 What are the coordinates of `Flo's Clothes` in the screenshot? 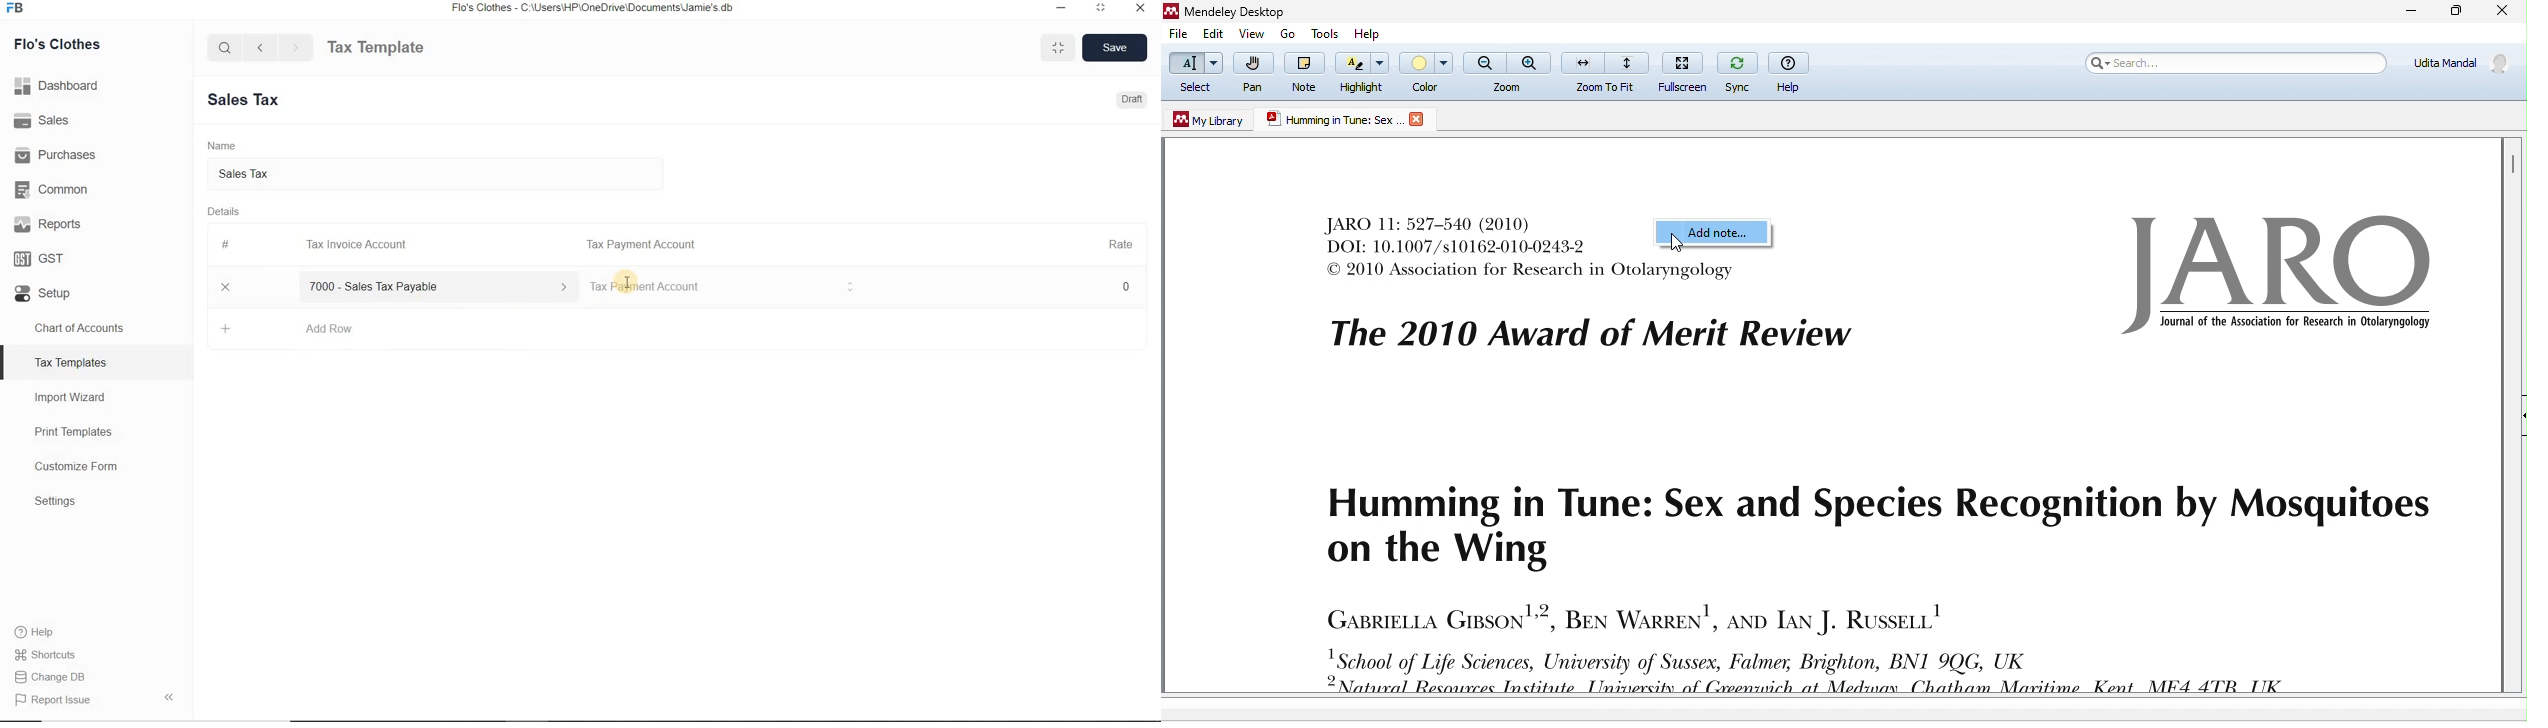 It's located at (55, 44).